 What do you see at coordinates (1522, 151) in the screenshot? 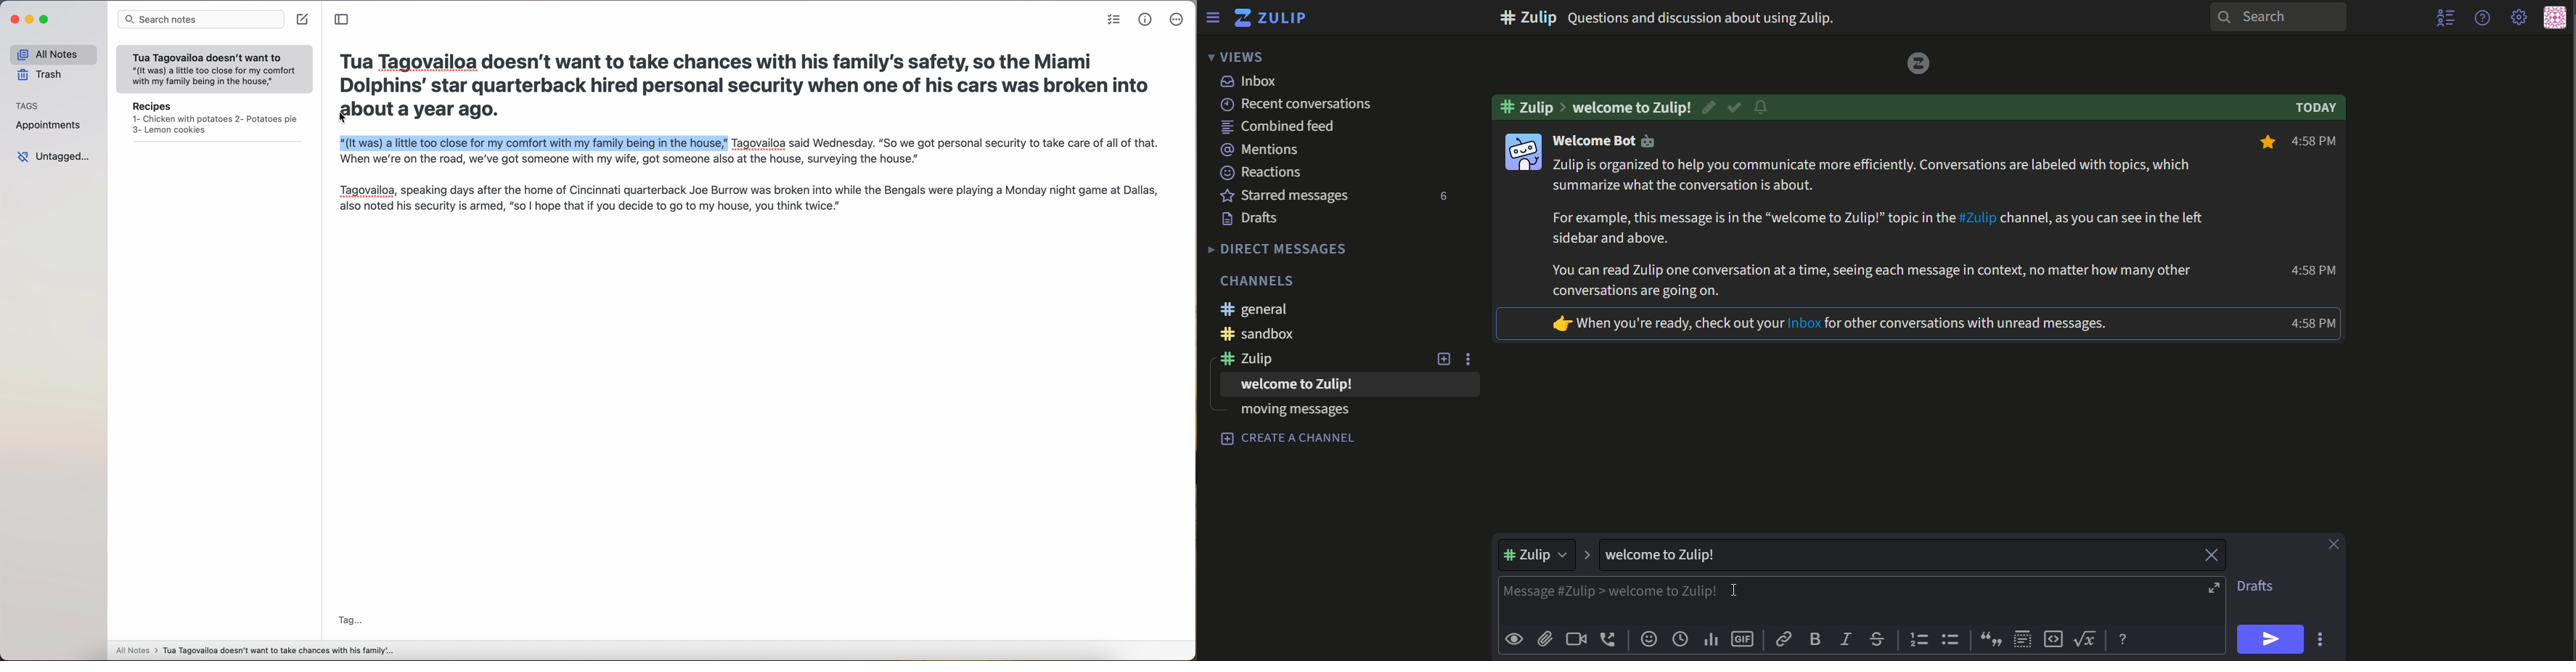
I see `icon` at bounding box center [1522, 151].